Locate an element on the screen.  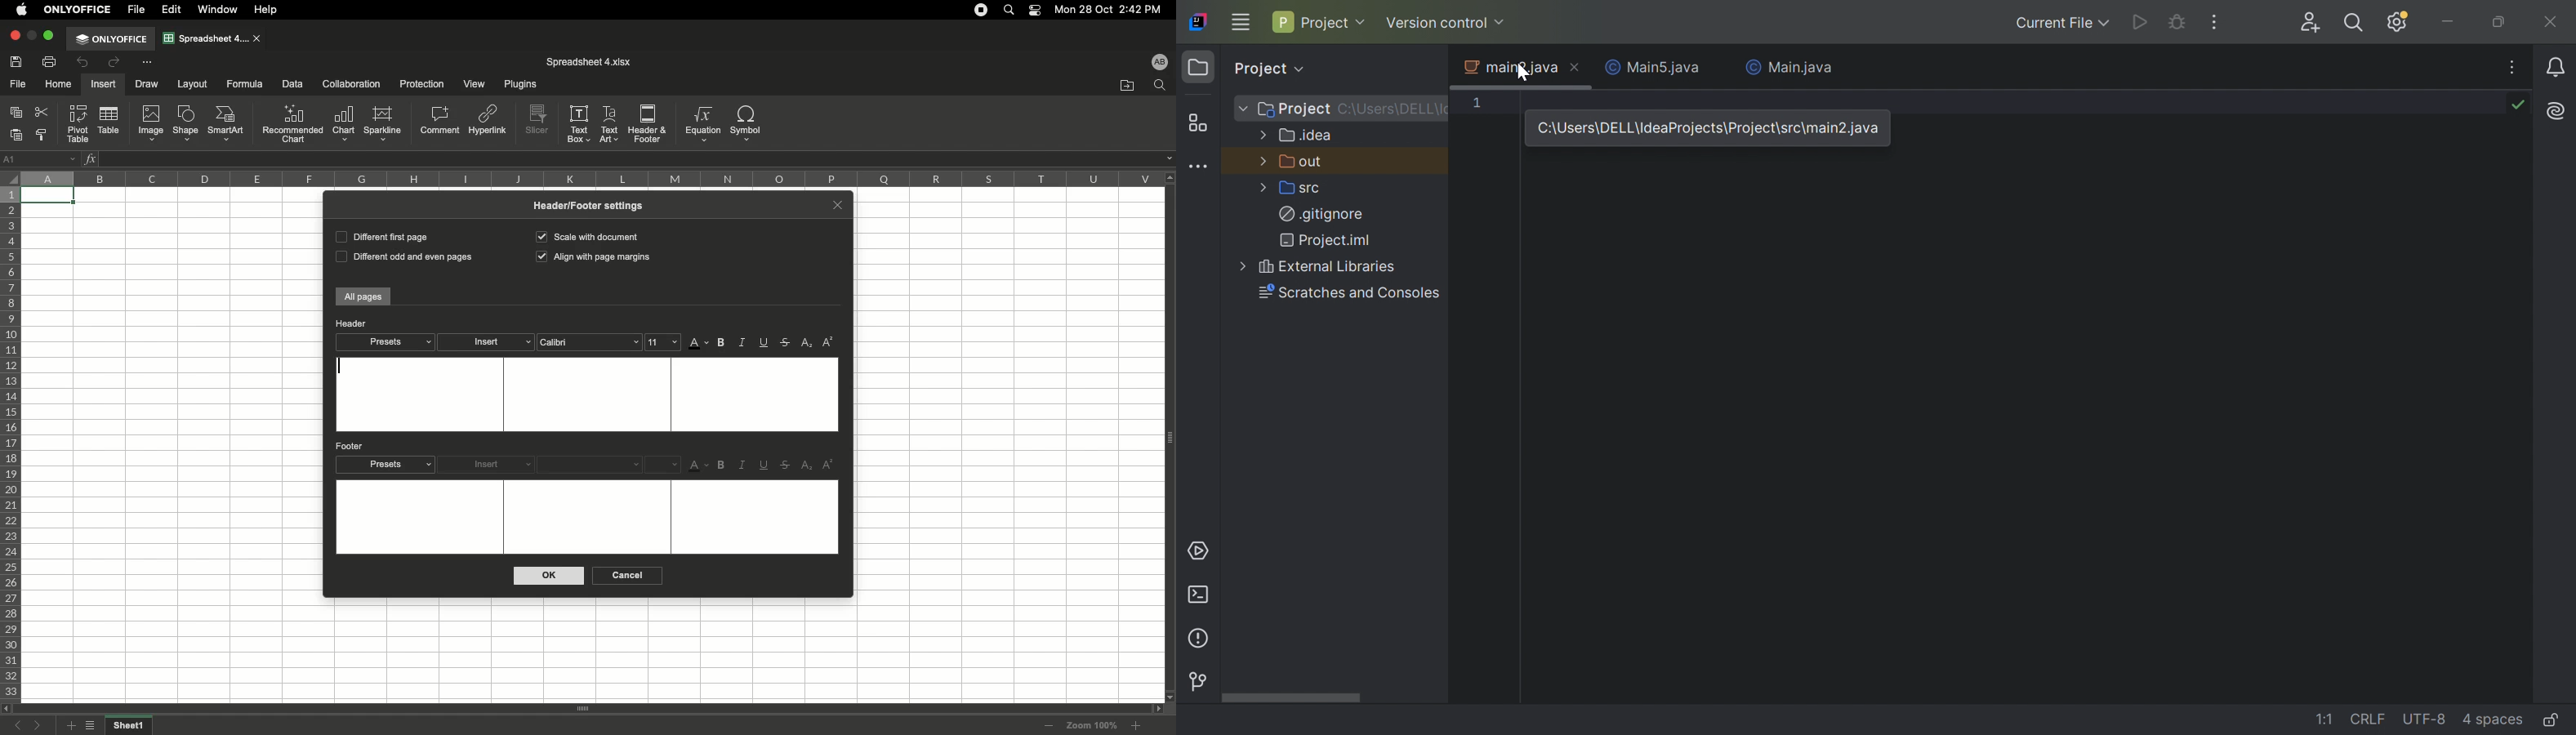
More Actions is located at coordinates (2214, 21).